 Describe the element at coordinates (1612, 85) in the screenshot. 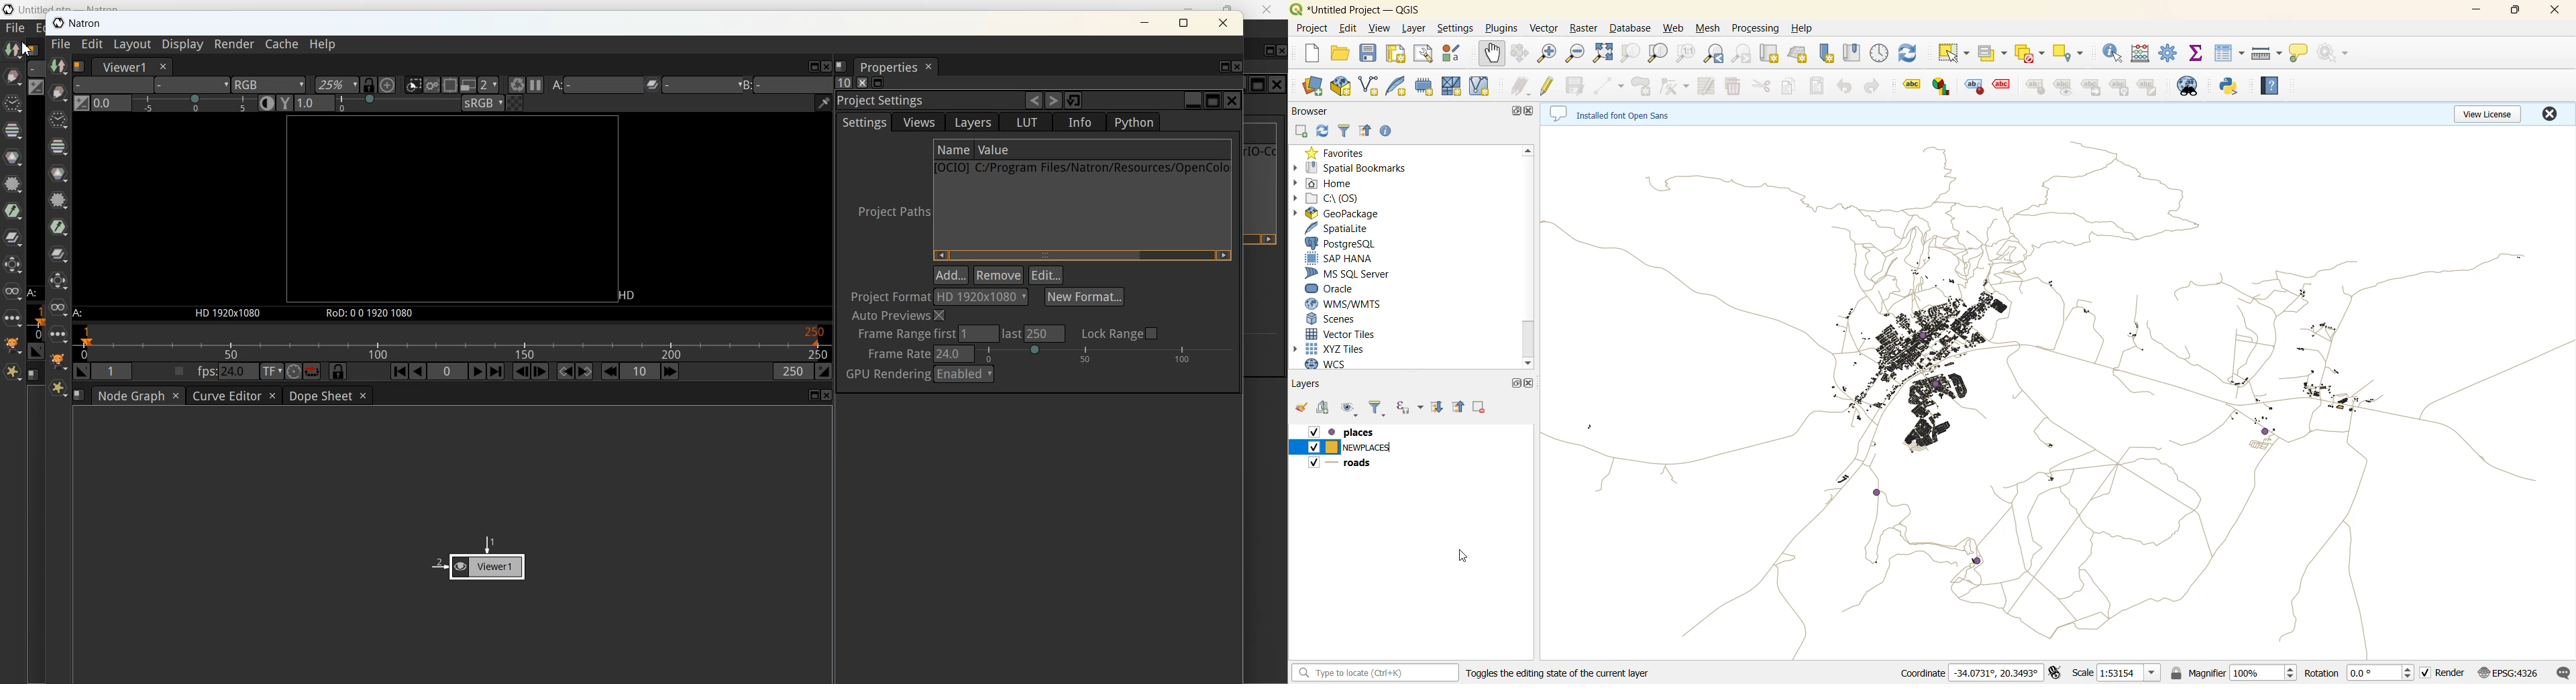

I see `digitize` at that location.